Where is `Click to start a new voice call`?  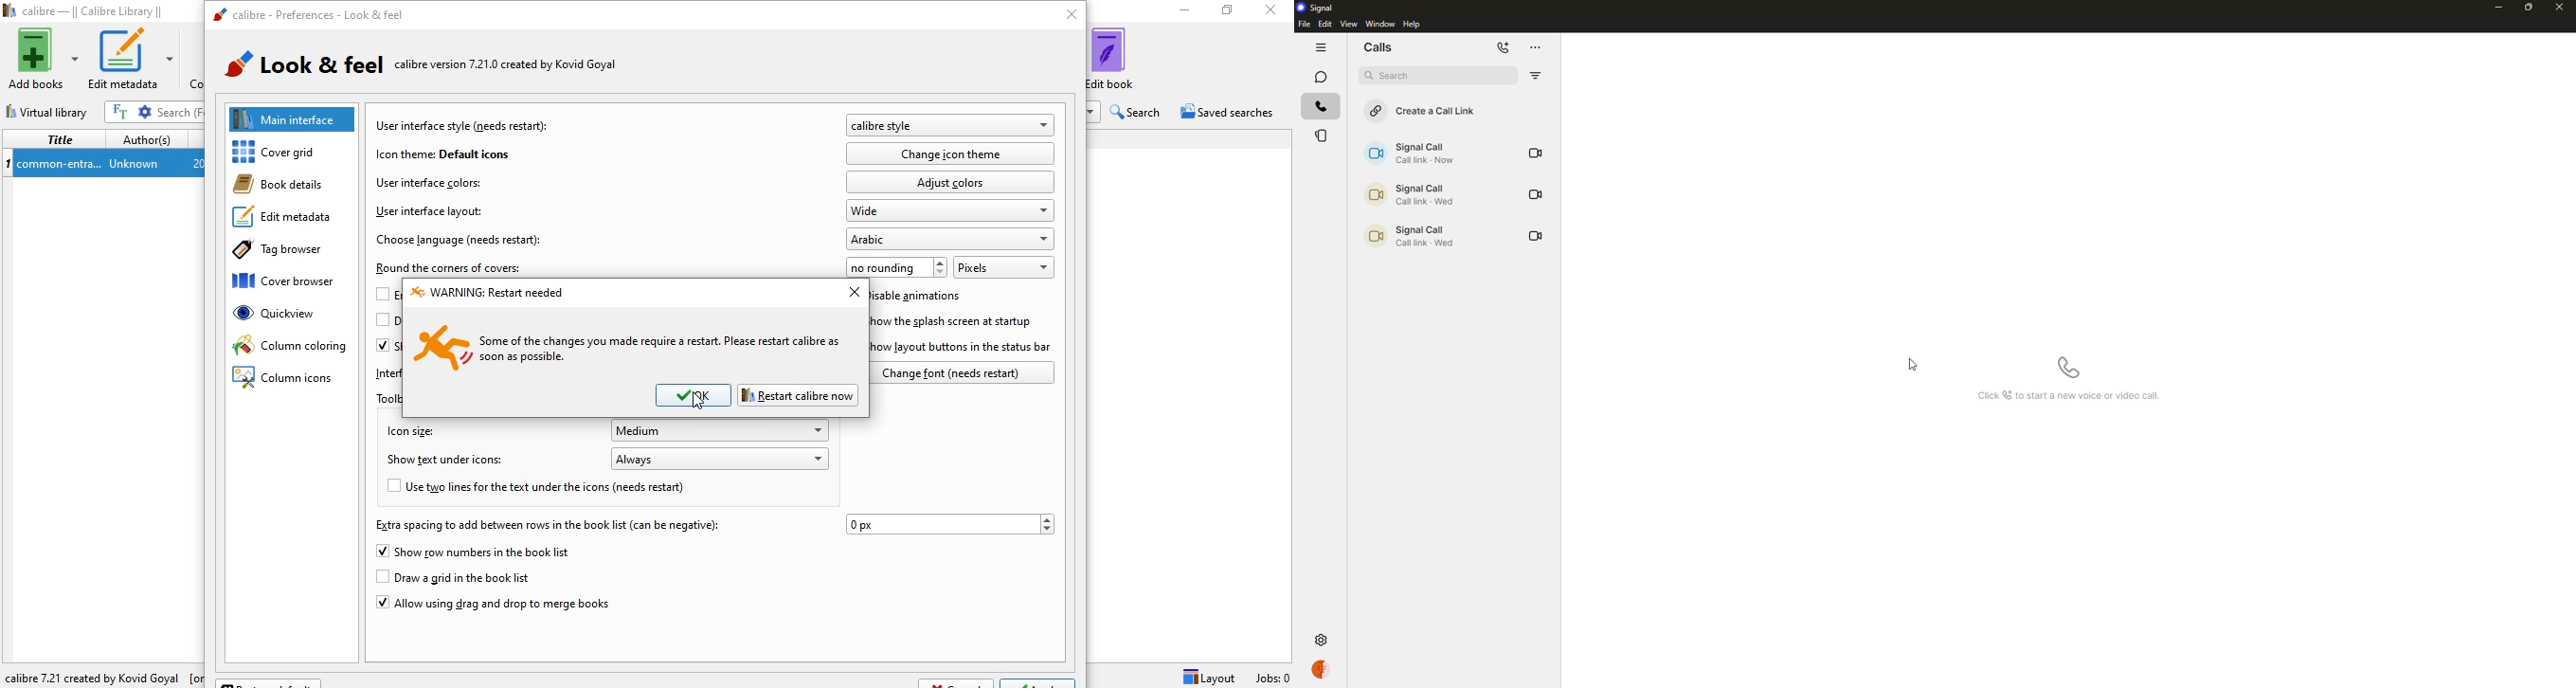
Click to start a new voice call is located at coordinates (2069, 395).